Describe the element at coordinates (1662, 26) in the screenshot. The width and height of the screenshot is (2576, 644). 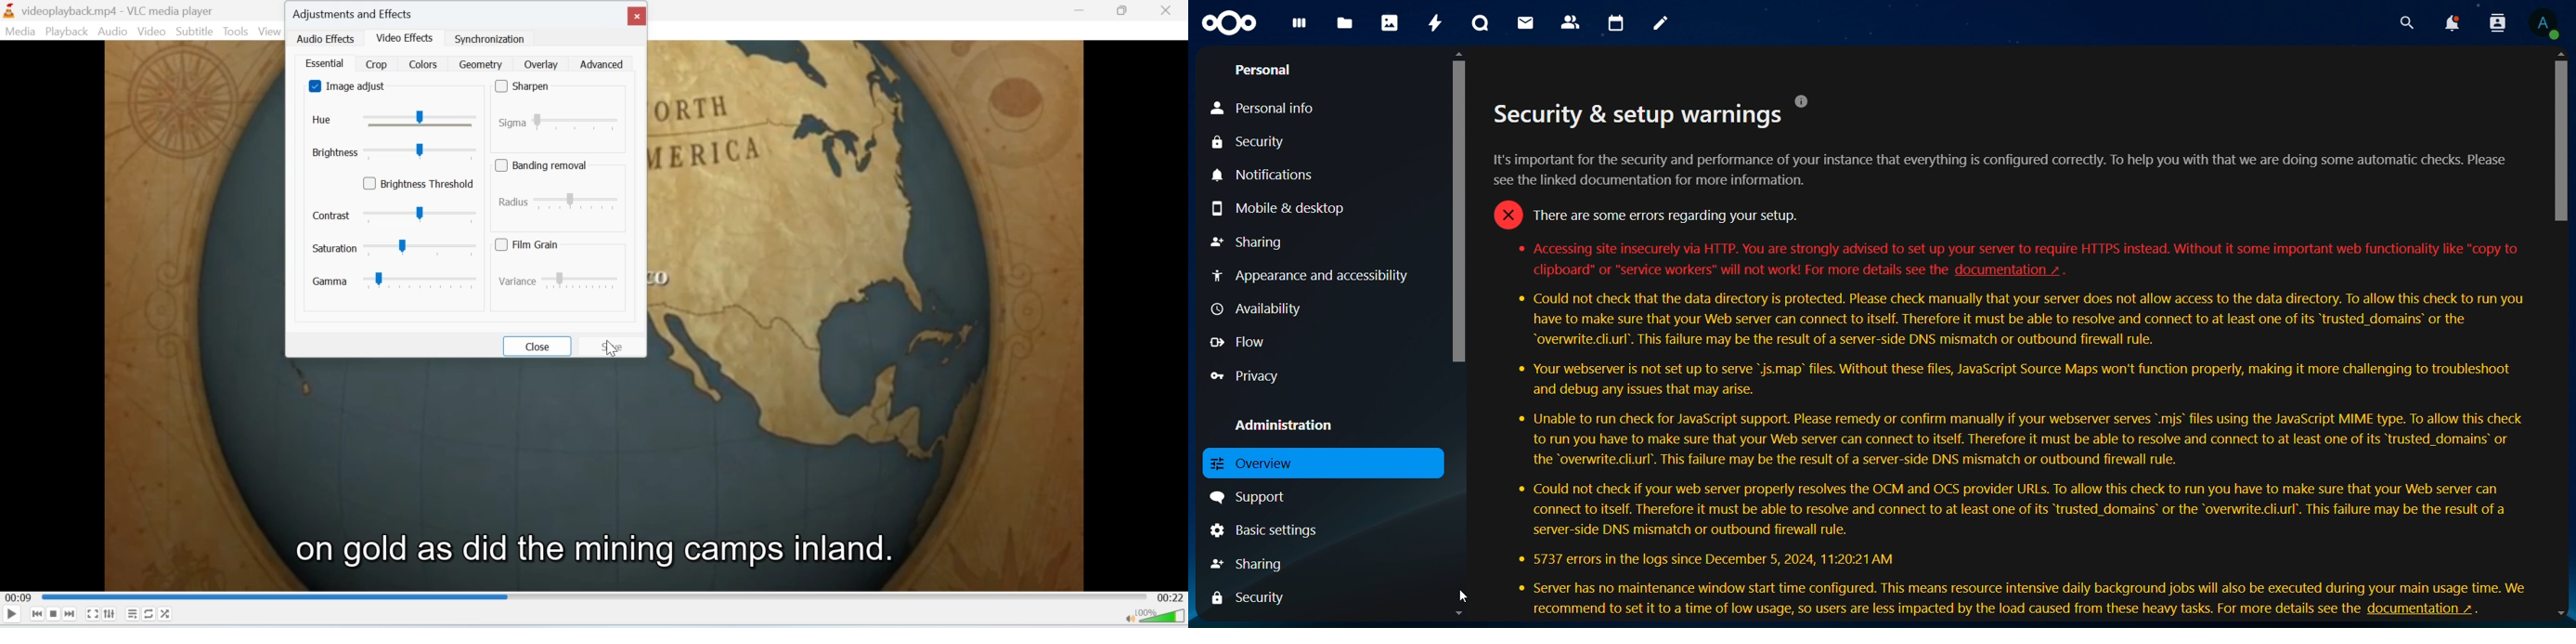
I see `notes` at that location.